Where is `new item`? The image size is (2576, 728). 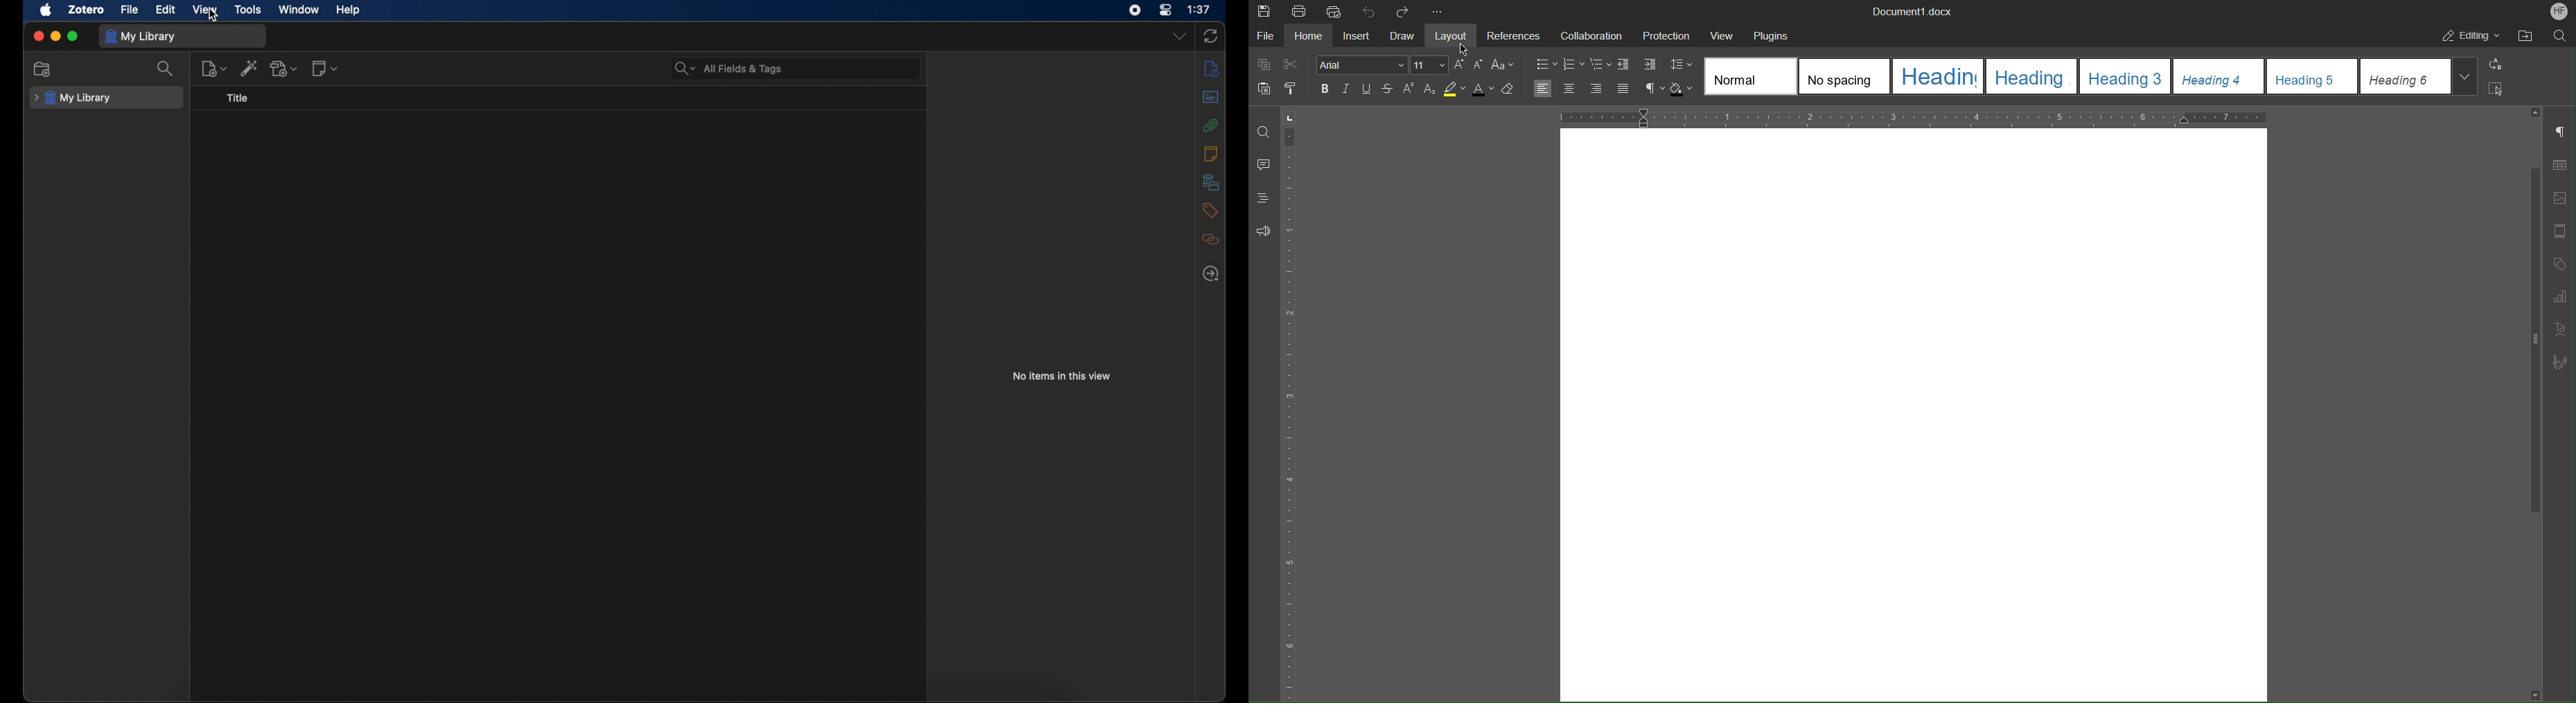 new item is located at coordinates (215, 72).